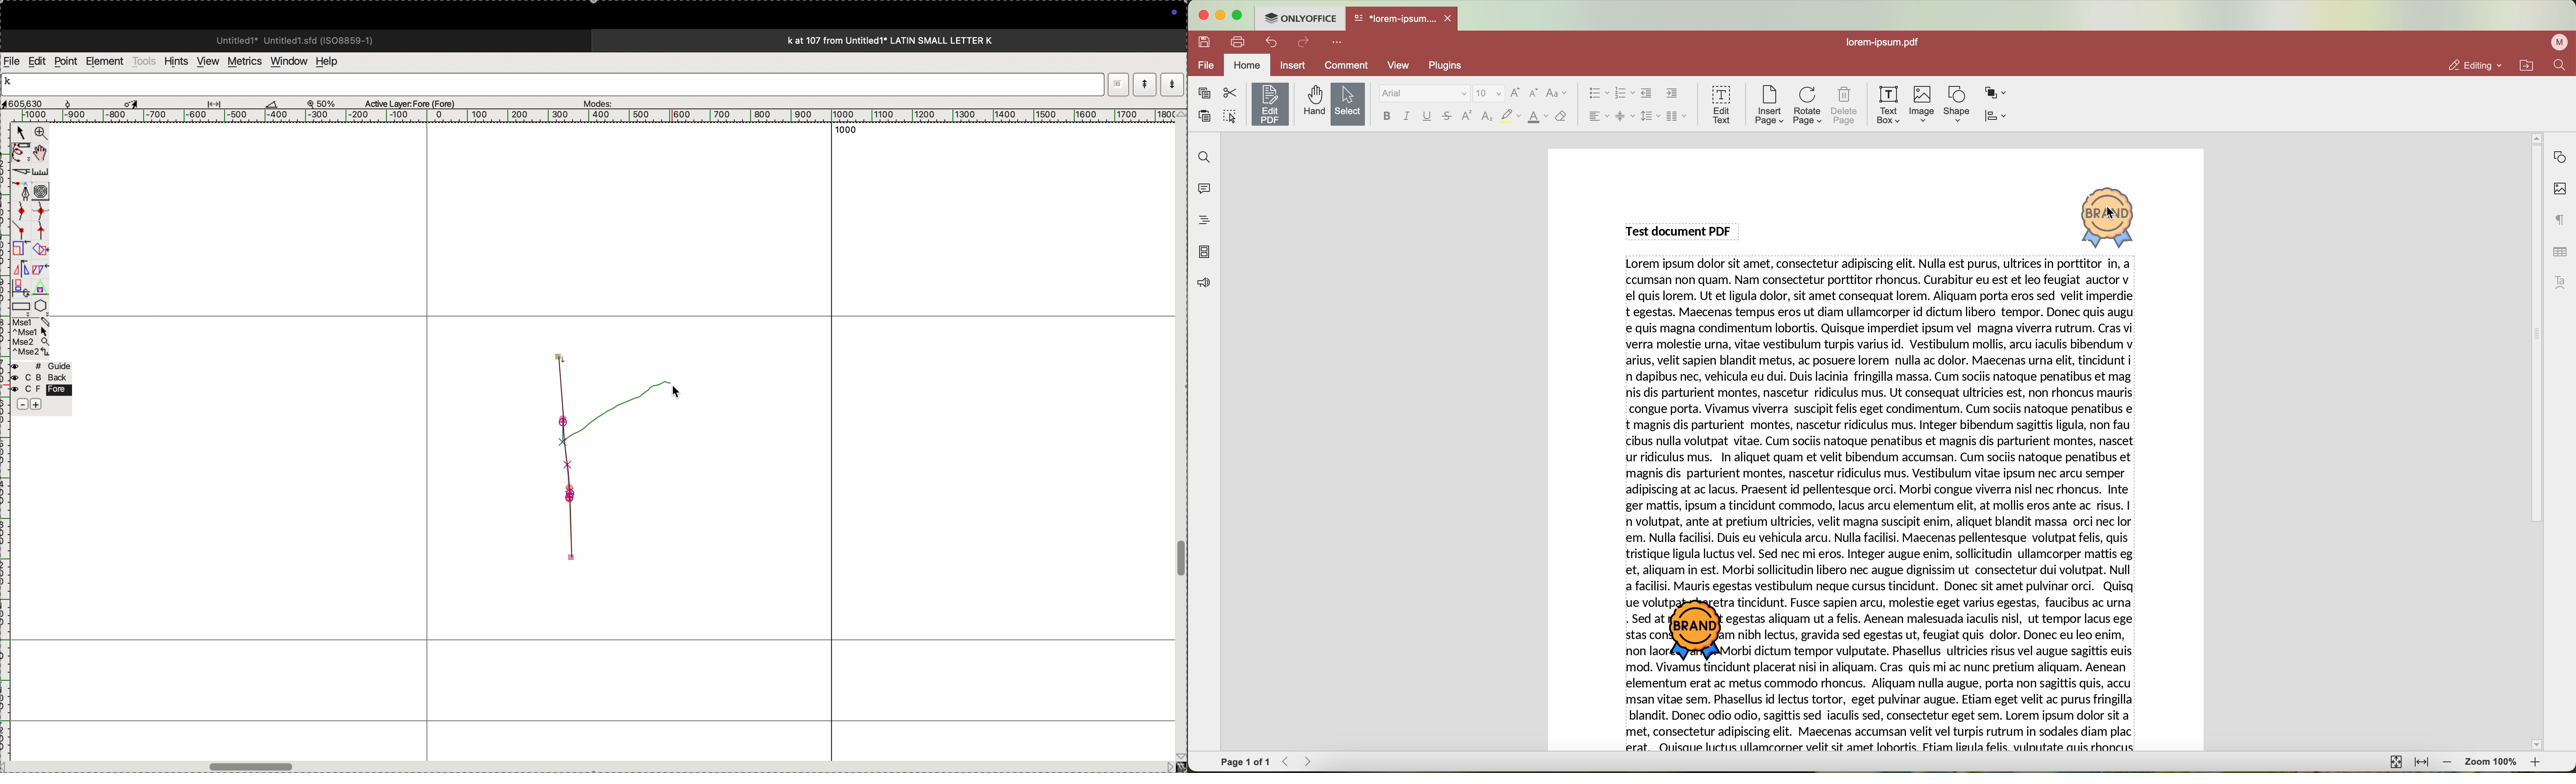  I want to click on Lorem ipsum dolor sit amet, consectetur adipiscing elit. Nulla est purus, ultrices in porttitor in, a
ccumsan non quam. Nam consectetur porttitor rhoncus. Curabitur eu est et leo feugiat auctor v

el quis lorem. Ut et ligula dolor, sit amet consequat lorem. Aliquam porta eros sed velit imperdie
t egestas. Maecenas tempus eros ut diam ullamcorper id dictum libero tempor. Donec quis augu
e quis magna condimentum lobortis. Quisque imperdiet ipsum vel magna viverra rutrum. Cras vi
verra molestie urna, vitae vestibulum turpis varius id. Vestibulum mollis, arcu iaculis bibendum v
arius, velit sapien blandit metus, ac posuere lorem nulla ac dolor. Maecenas urna elit, tincidunt i
n dapibus nec, vehicula eu dui. Duis lacinia fringilla massa. Cum sociis natoque penatibus et mag
nis dis parturient montes, nascetur ridiculus mus. Ut consequat ultricies est, non rhoncus mauris
congue porta. Vivamus viverra suscipit felis eget condimentum. Cum sociis natoque penatibus e
t magnis dis parturient montes, nascetur ridiculus mus. Integer bibendum sagittis ligula, non fau
cibus nulla volutpat vitae. Cum sociis natoque penatibus et magnis dis parturient montes, nascet
ur ridiculus mus. In aliquet quam et velit bibendum accumsan. Cum sociis natoque penatibus et
magnis dis parturient montes, nascetur ridiculus mus. Vestibulum vitae ipsum nec arcu semper

adipiscing at ac lacus. Praesent id pellentesque orci. Morbi congue viverra nisl nec rhoncus. Inte

ger mattis, ipsum a tincidunt commodo, lacus arcu elementum elit, at mollis eros ante ac risus. |
n volutpat, ante at pretium ultricies, velit magna suscipit enim, aliquet blandit massa orci nec lor
em. Nulla facilisi. Duis eu vehicula arcu. Nulla facilisi. Maecenas pellentesque volutpat felis, quis

tristique ligula luctus vel. Sed nec mi eros. Integer augue enim, sollicitudin ullamcorper mattis eg
et, aliquam ir est. Morbi sollicitudin libero nec augue dignissim ut consectetur dui volutpat. Null
a facilisi. Mais egestas vestibulum neque cursus tincidunt. Donec sit amet pulvinar orci. Quisq, so click(1883, 427).